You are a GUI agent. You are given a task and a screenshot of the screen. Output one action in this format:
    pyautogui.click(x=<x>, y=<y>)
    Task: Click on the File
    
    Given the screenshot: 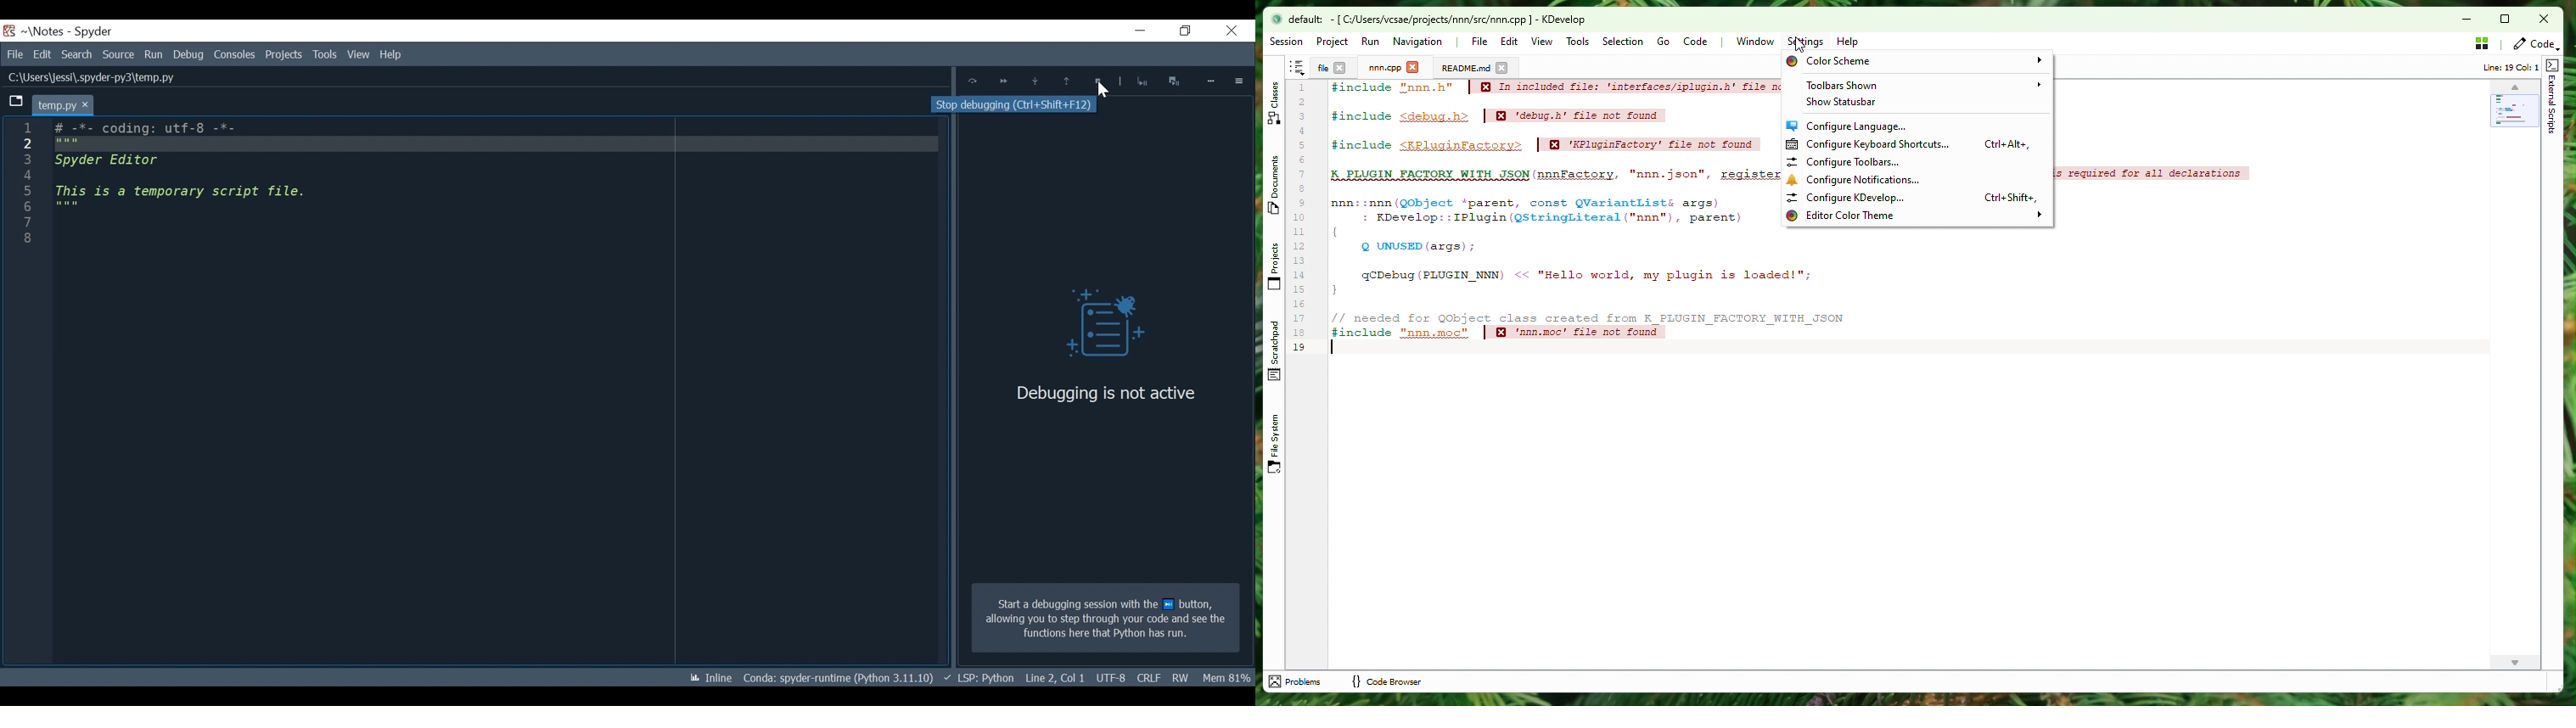 What is the action you would take?
    pyautogui.click(x=14, y=54)
    